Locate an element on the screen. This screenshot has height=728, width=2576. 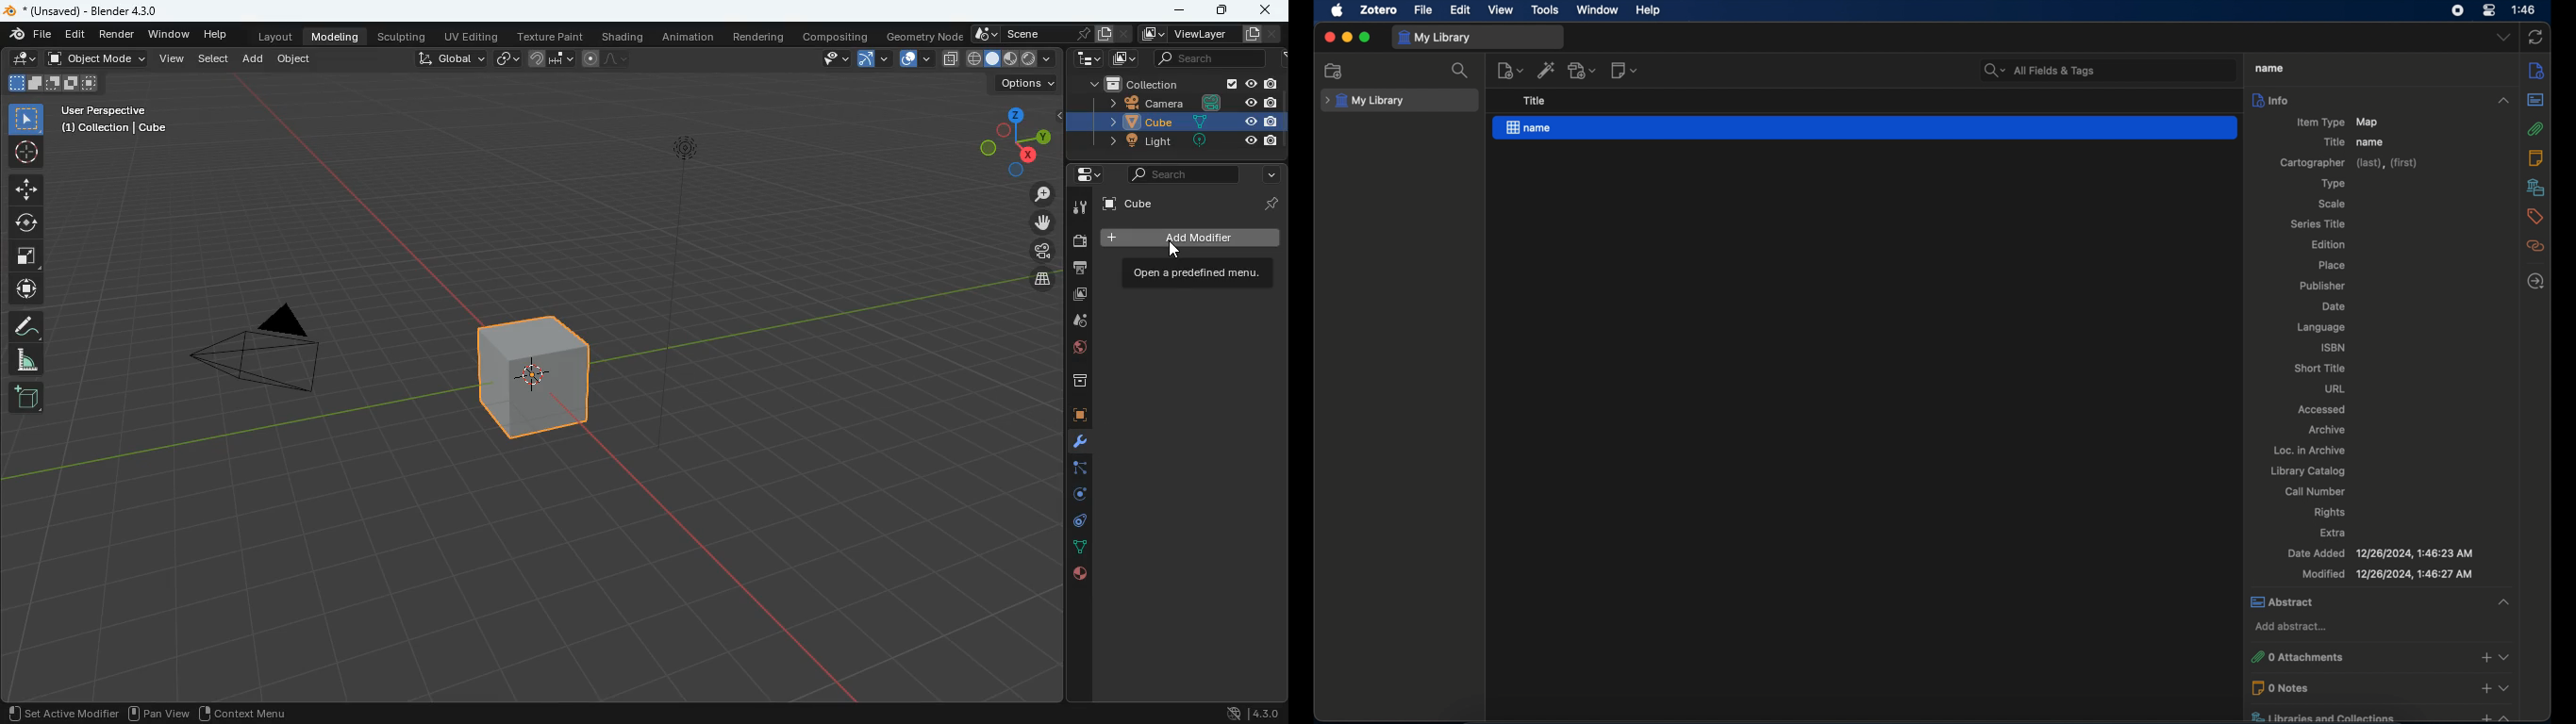
move is located at coordinates (1047, 222).